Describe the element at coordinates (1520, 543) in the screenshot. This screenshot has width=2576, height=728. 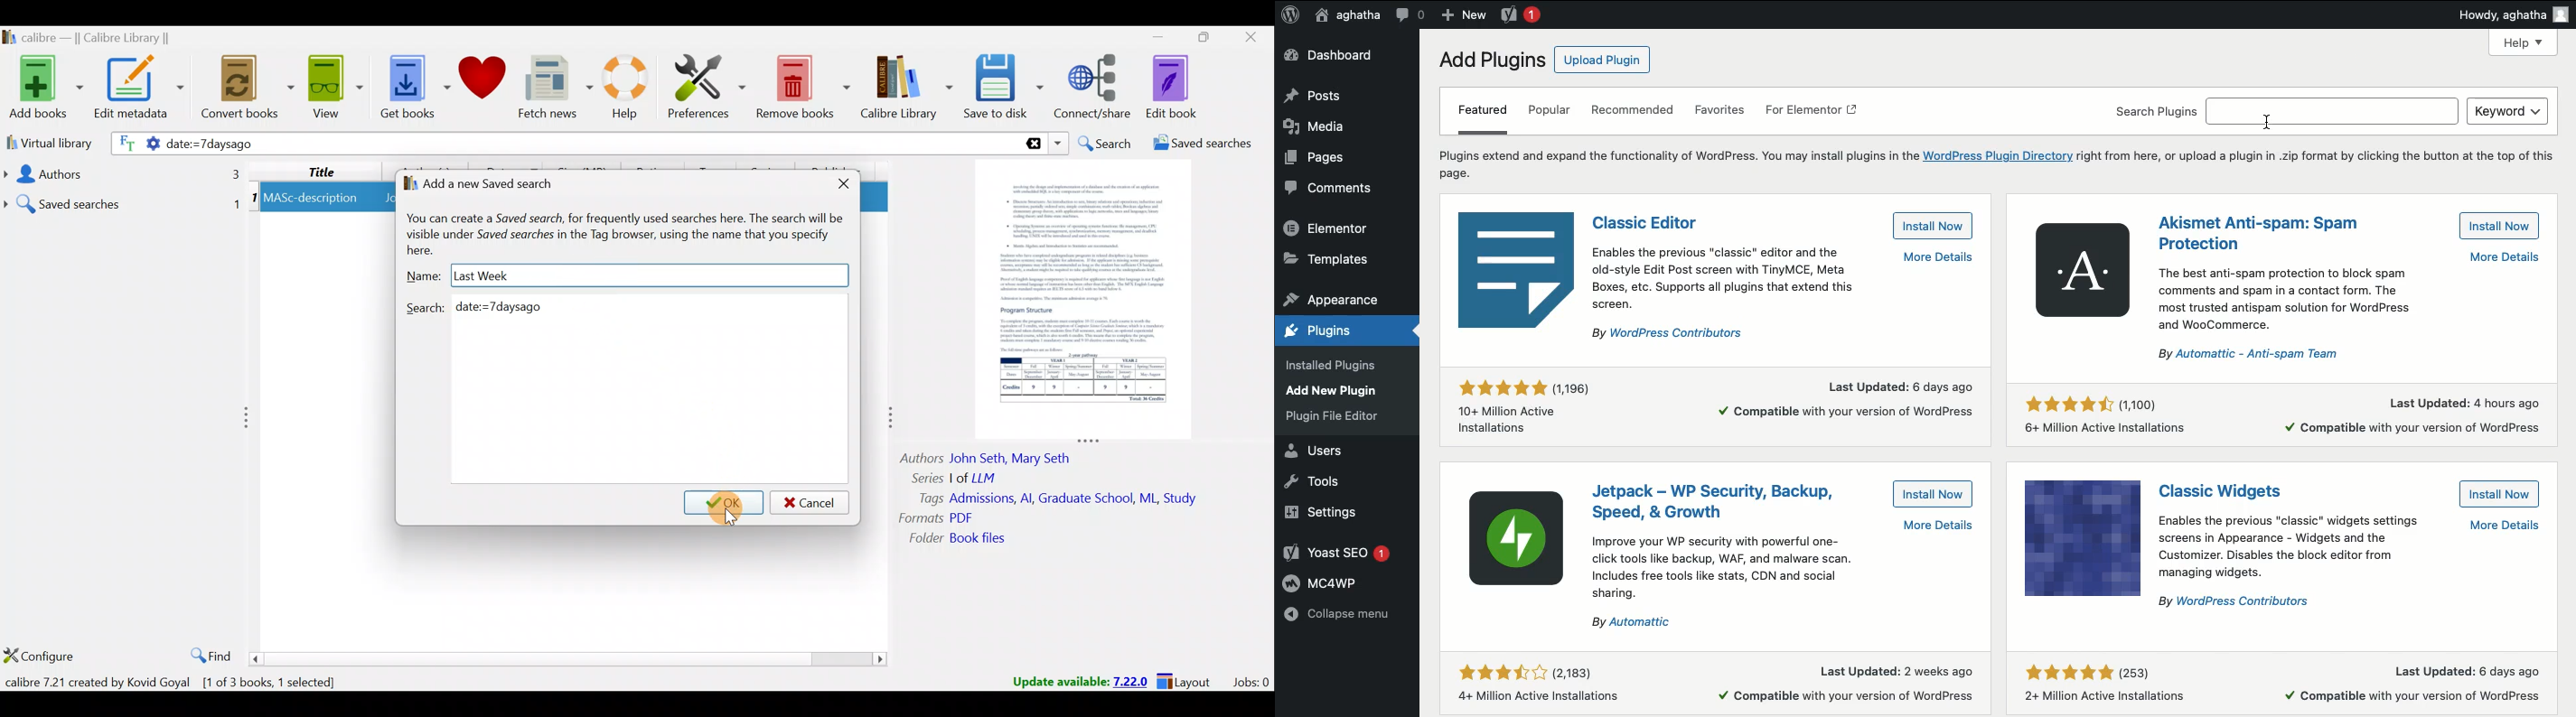
I see `Icon` at that location.